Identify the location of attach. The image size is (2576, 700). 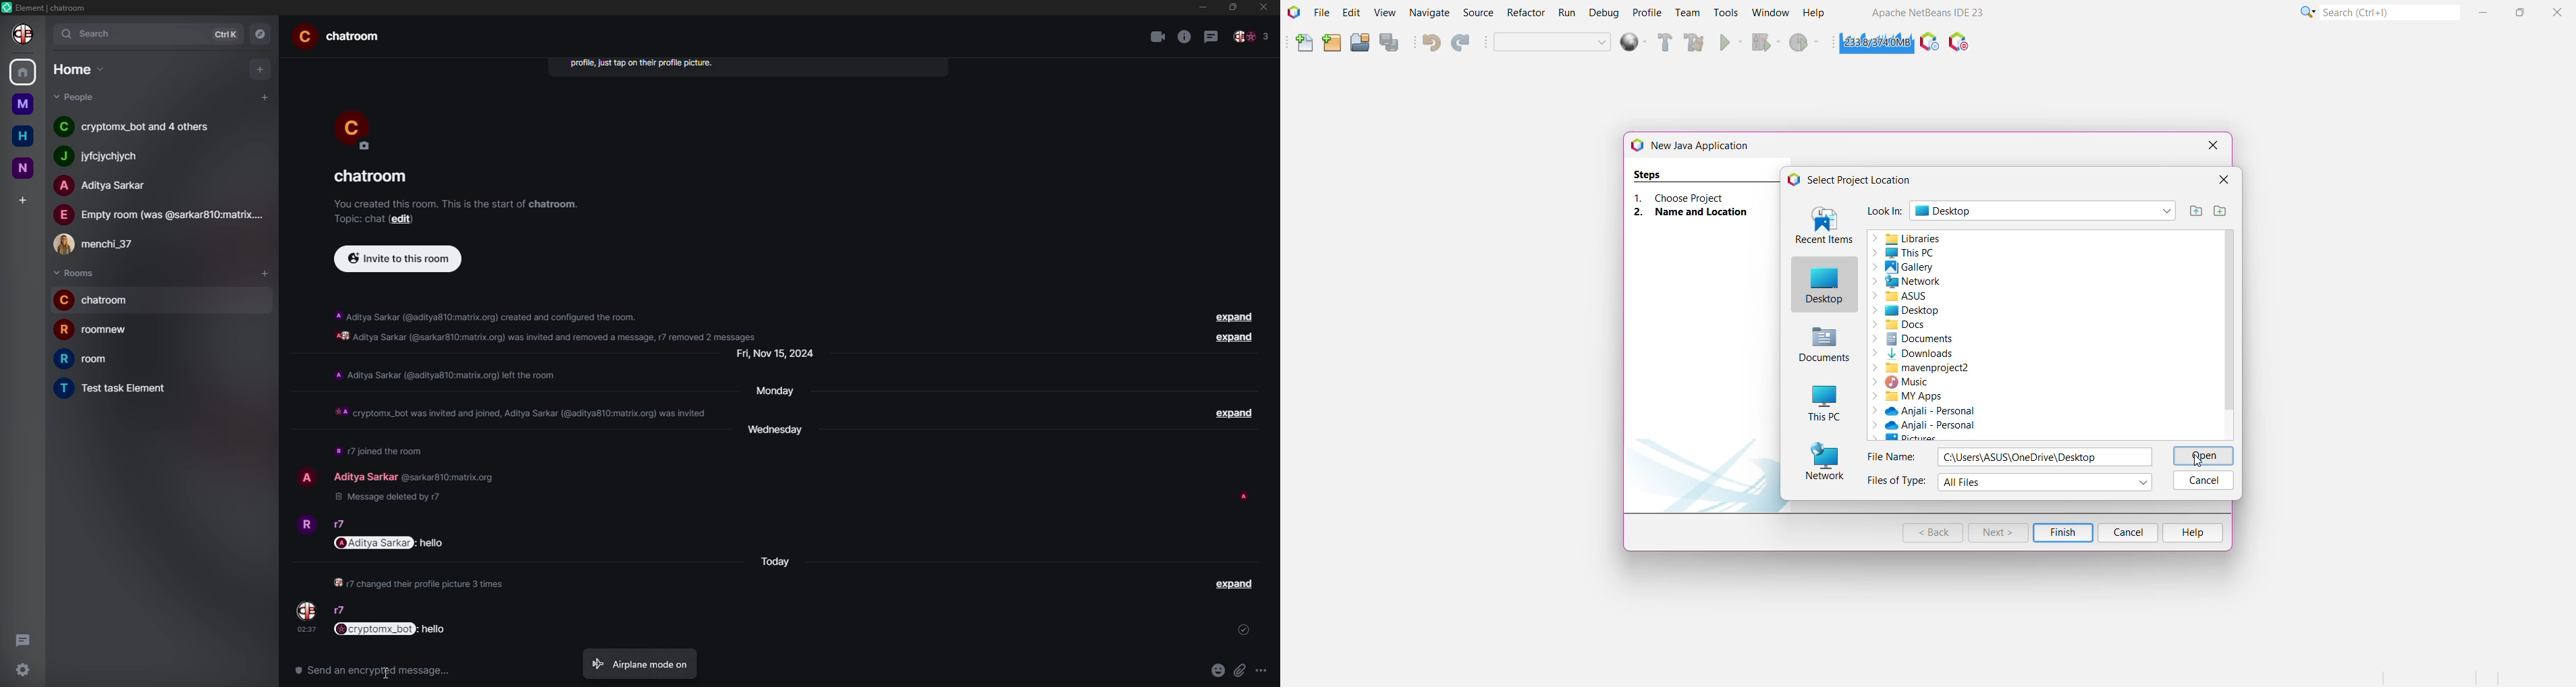
(1241, 671).